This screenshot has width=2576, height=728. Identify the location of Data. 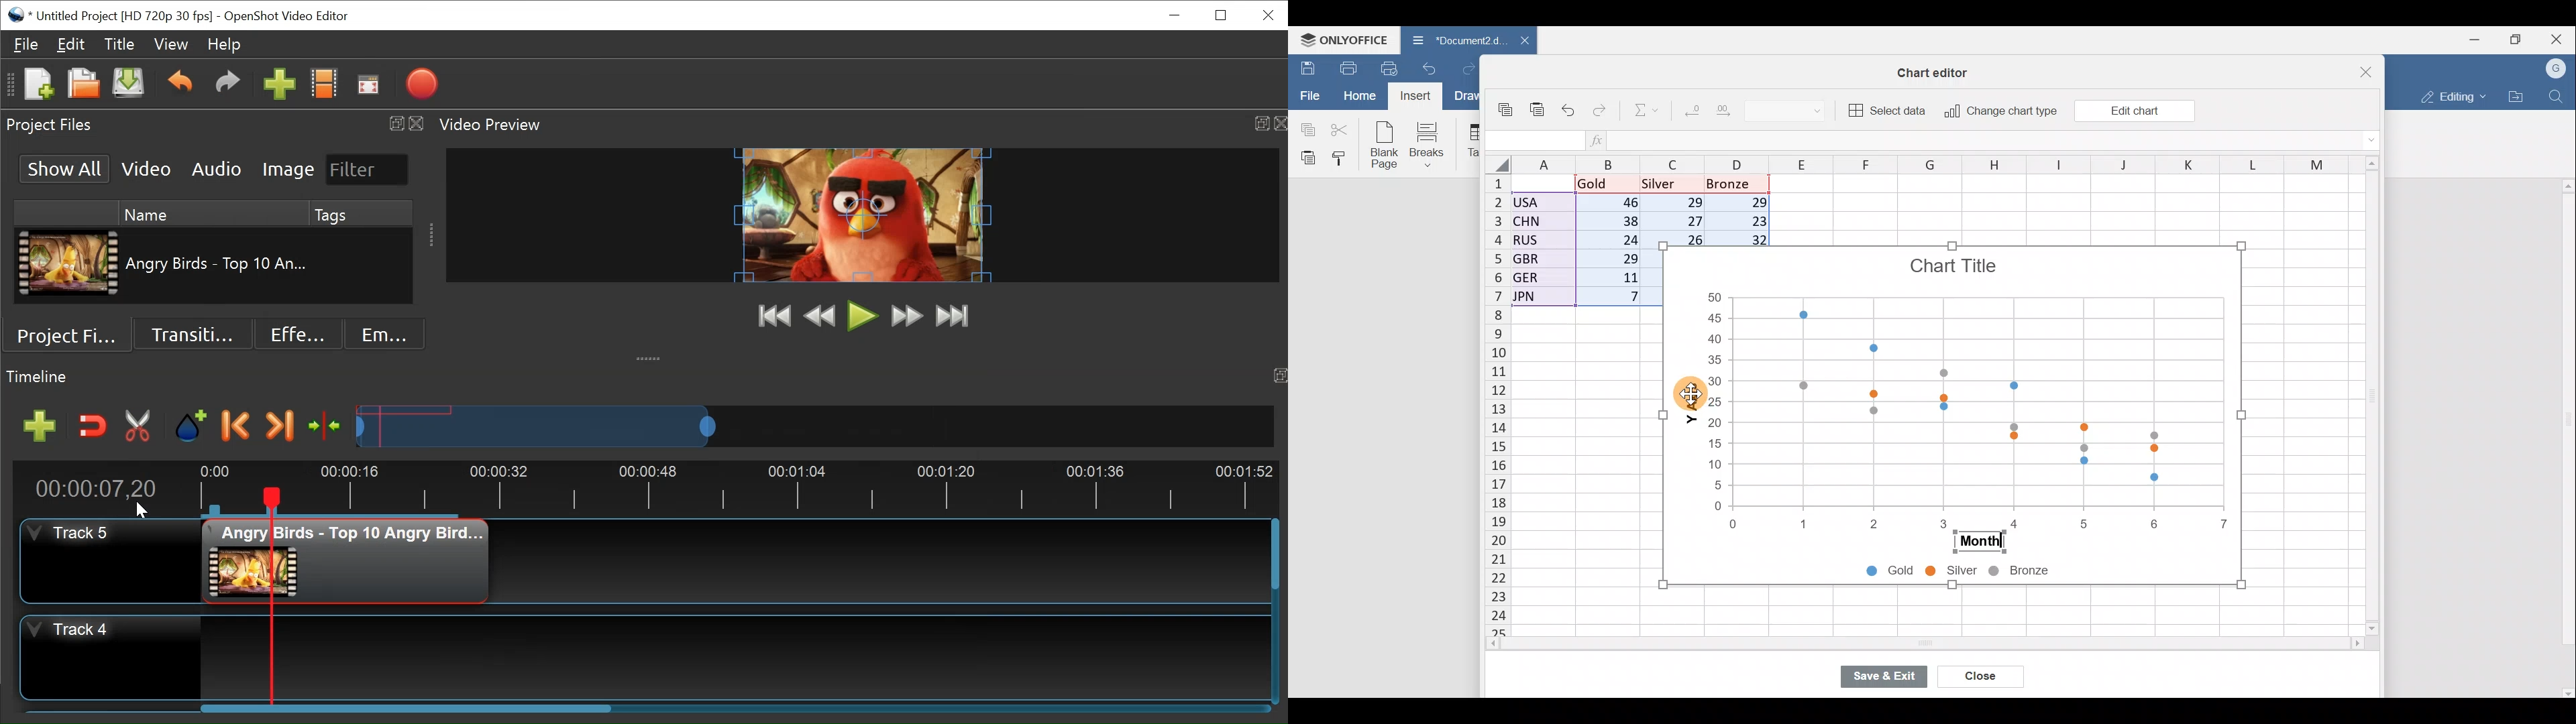
(1580, 245).